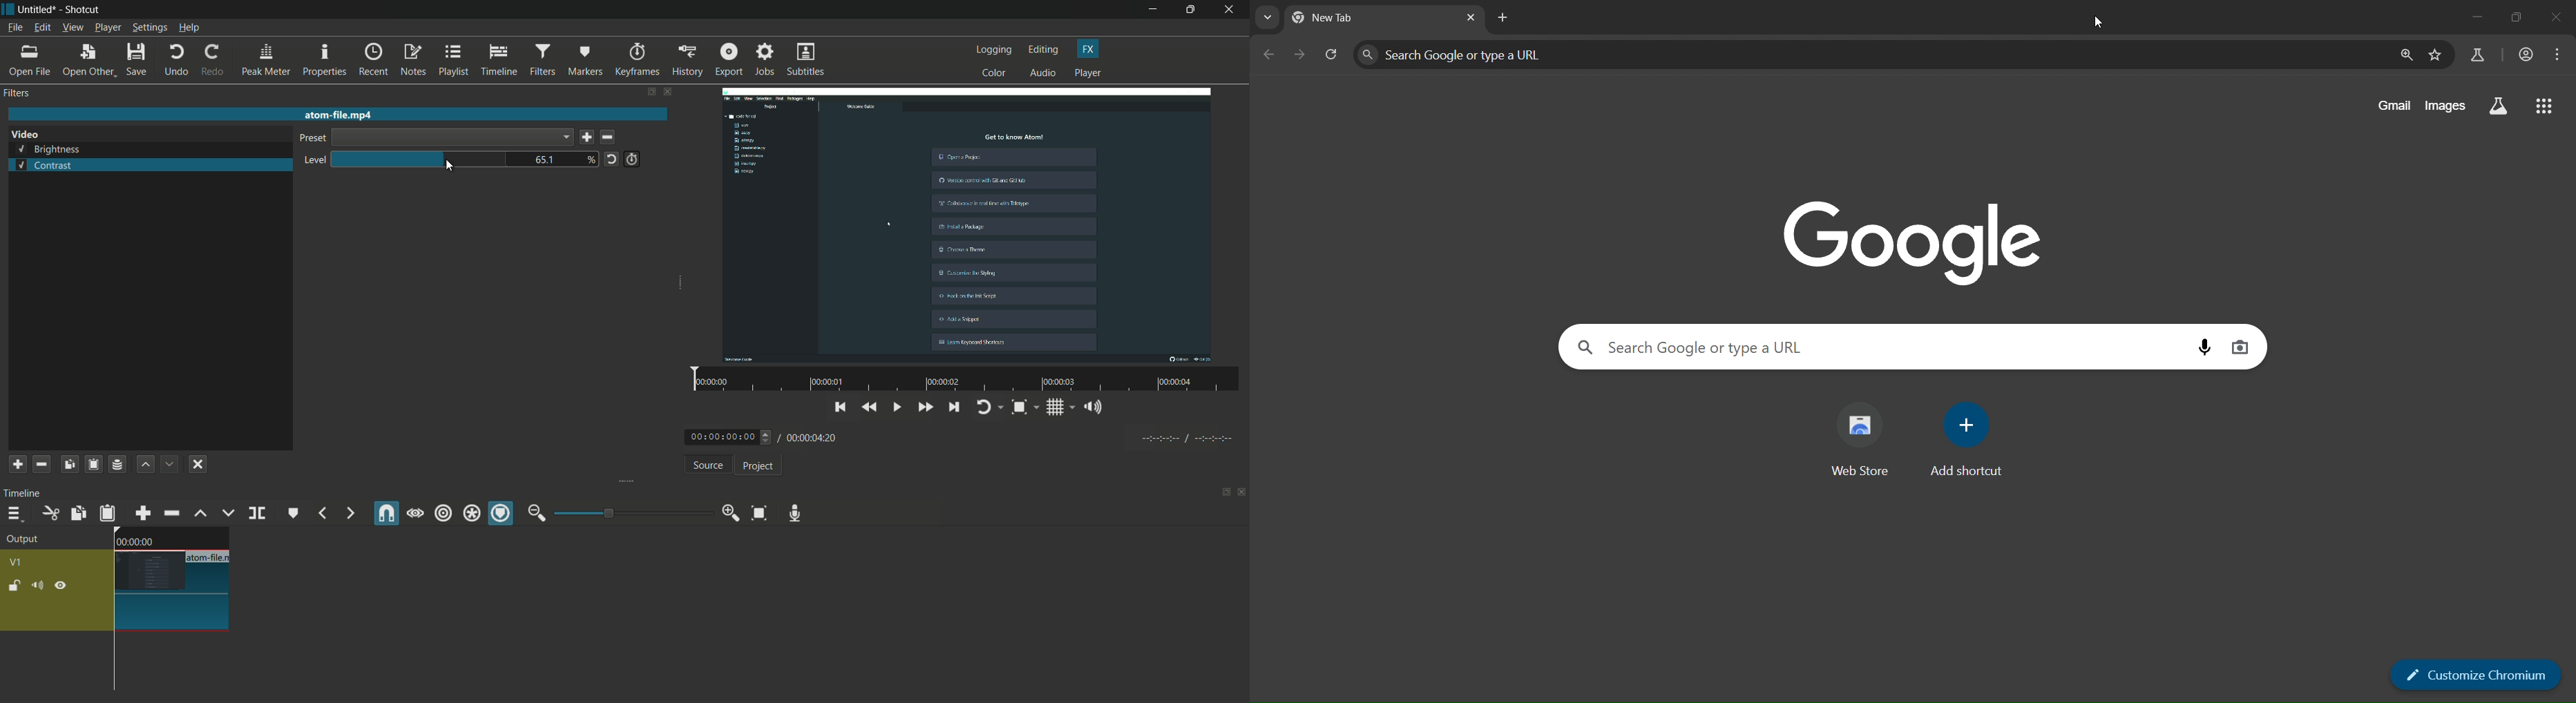 Image resolution: width=2576 pixels, height=728 pixels. I want to click on source, so click(708, 467).